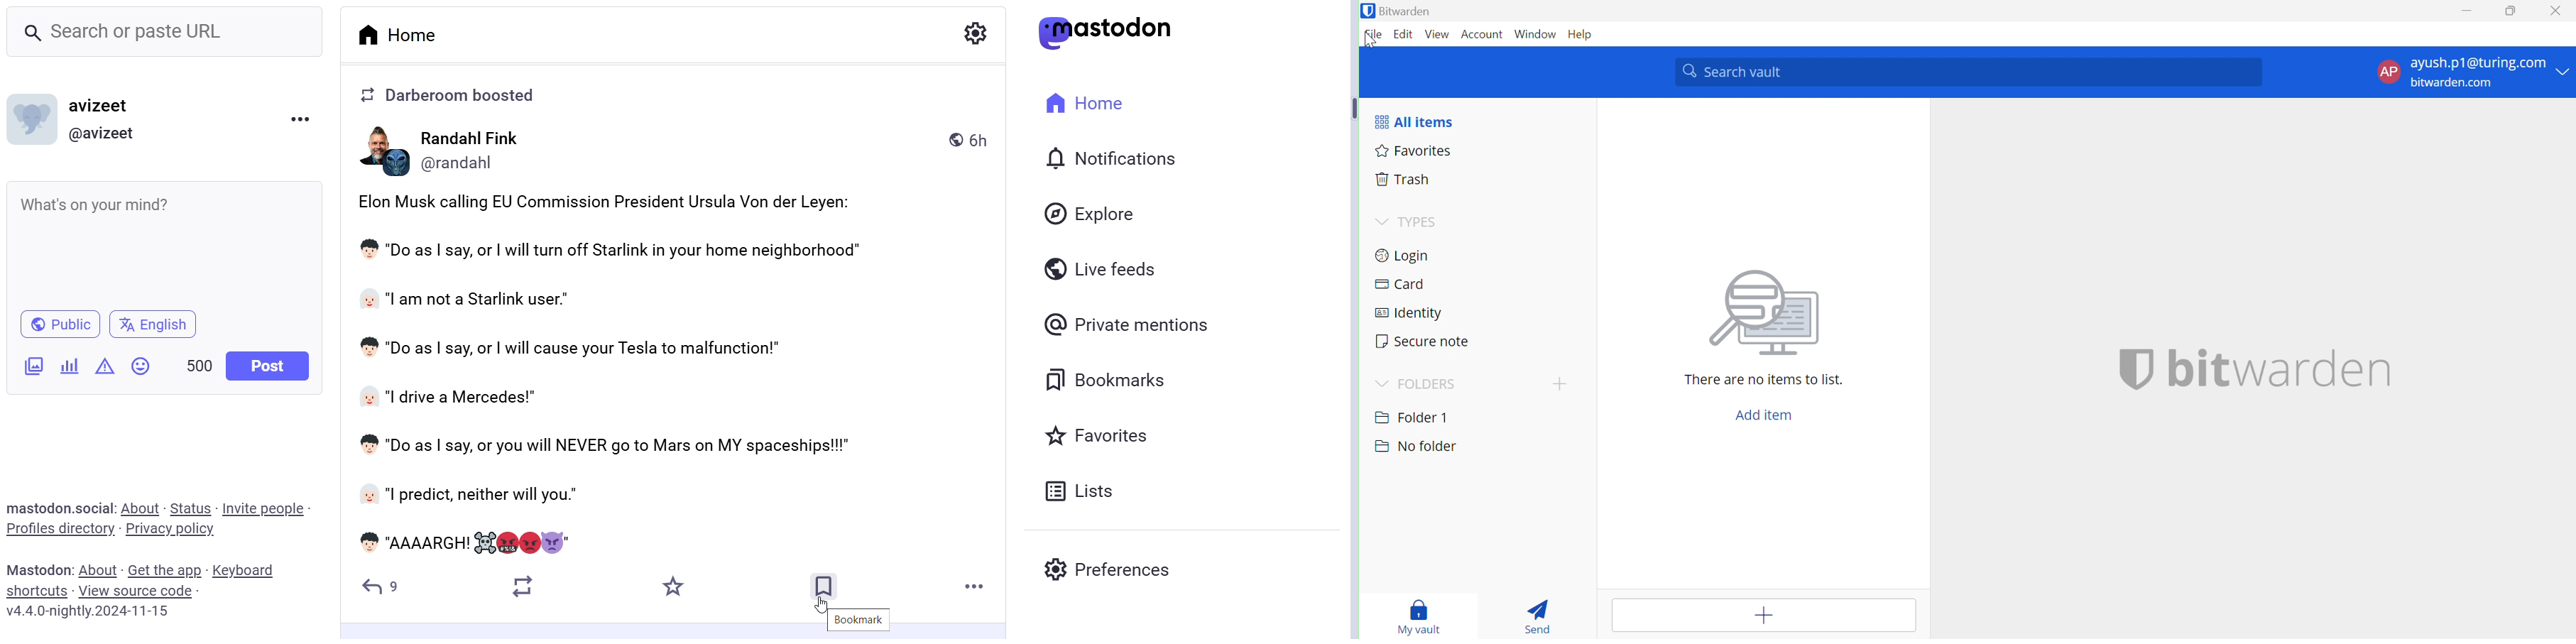  Describe the element at coordinates (171, 530) in the screenshot. I see `Privacy Policy` at that location.